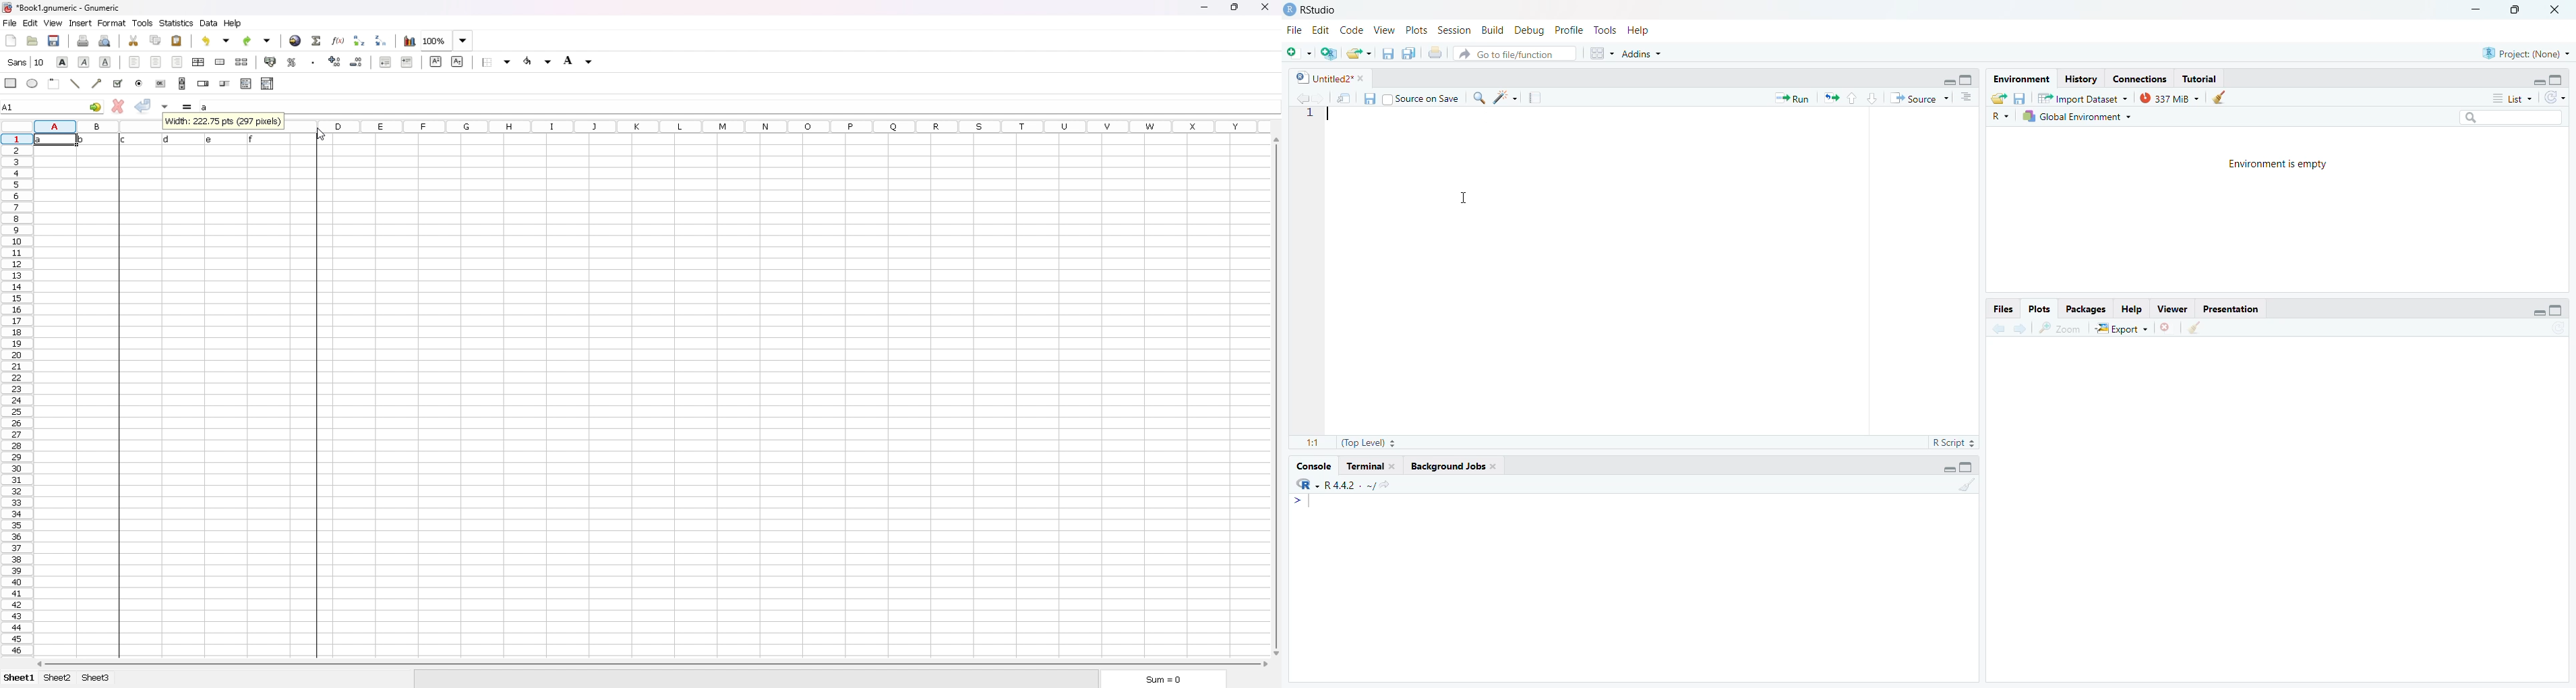 This screenshot has height=700, width=2576. I want to click on new file, so click(1298, 51).